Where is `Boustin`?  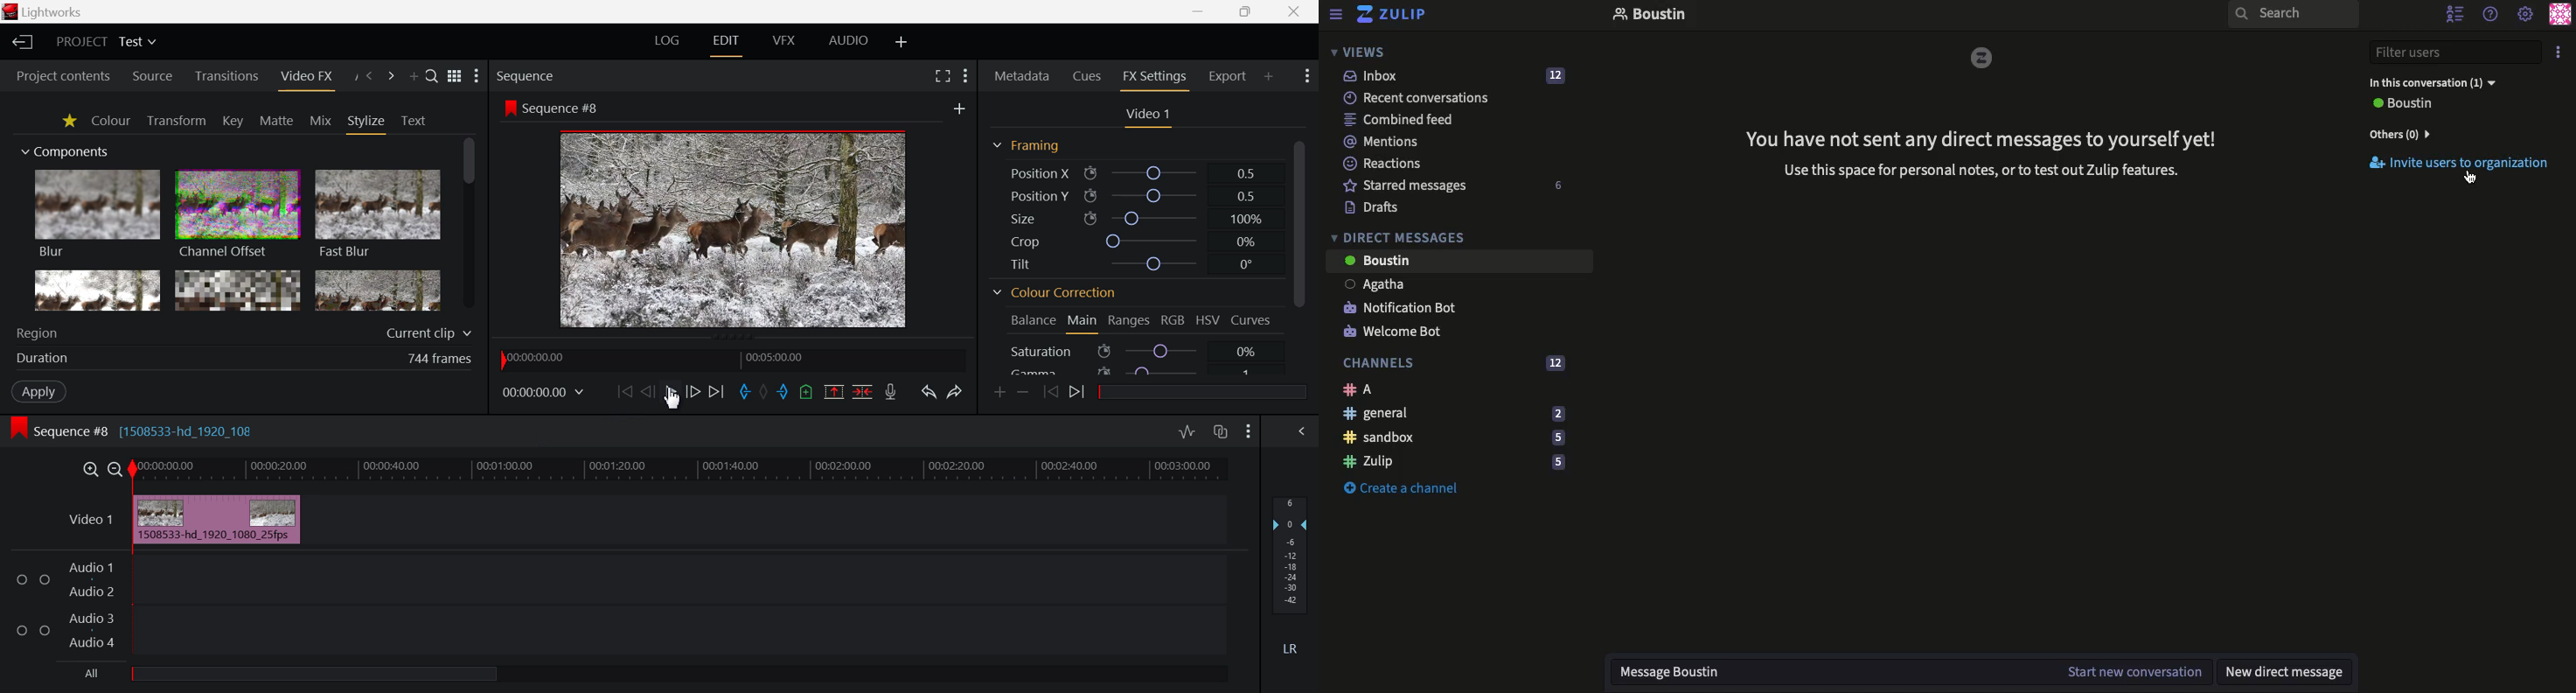 Boustin is located at coordinates (1650, 16).